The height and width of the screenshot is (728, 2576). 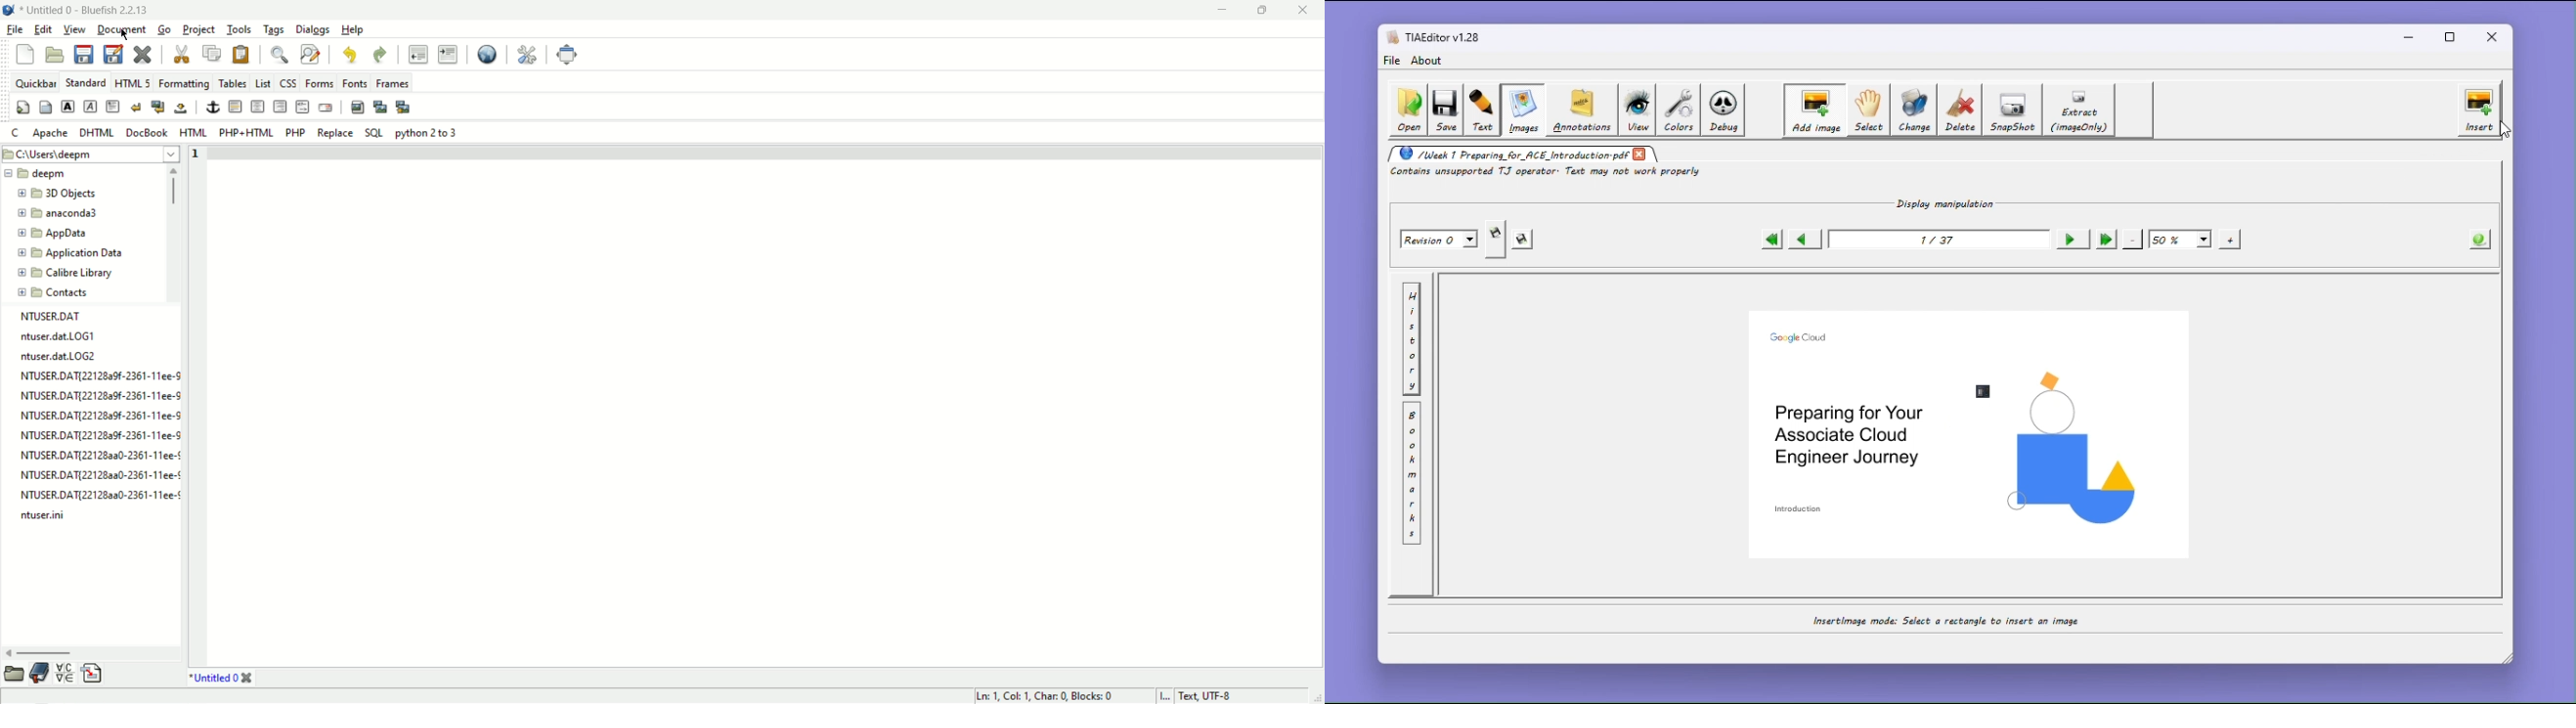 I want to click on help, so click(x=353, y=29).